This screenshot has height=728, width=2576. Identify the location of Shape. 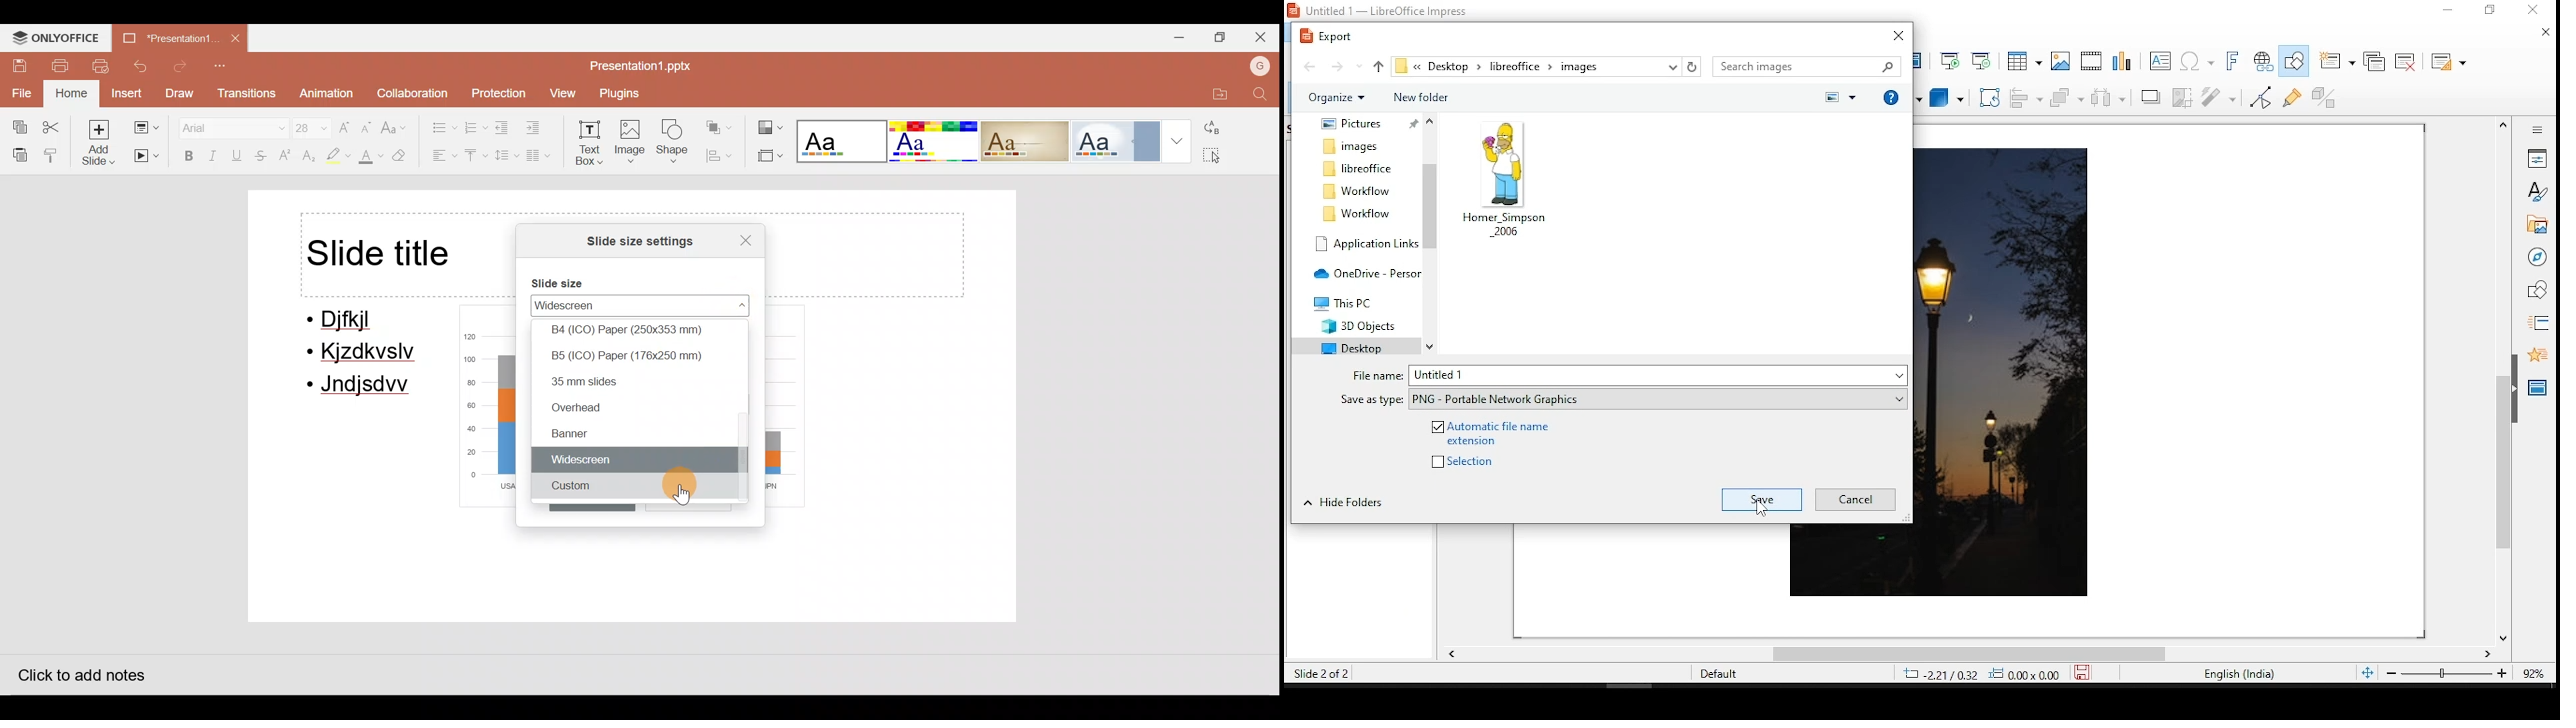
(676, 144).